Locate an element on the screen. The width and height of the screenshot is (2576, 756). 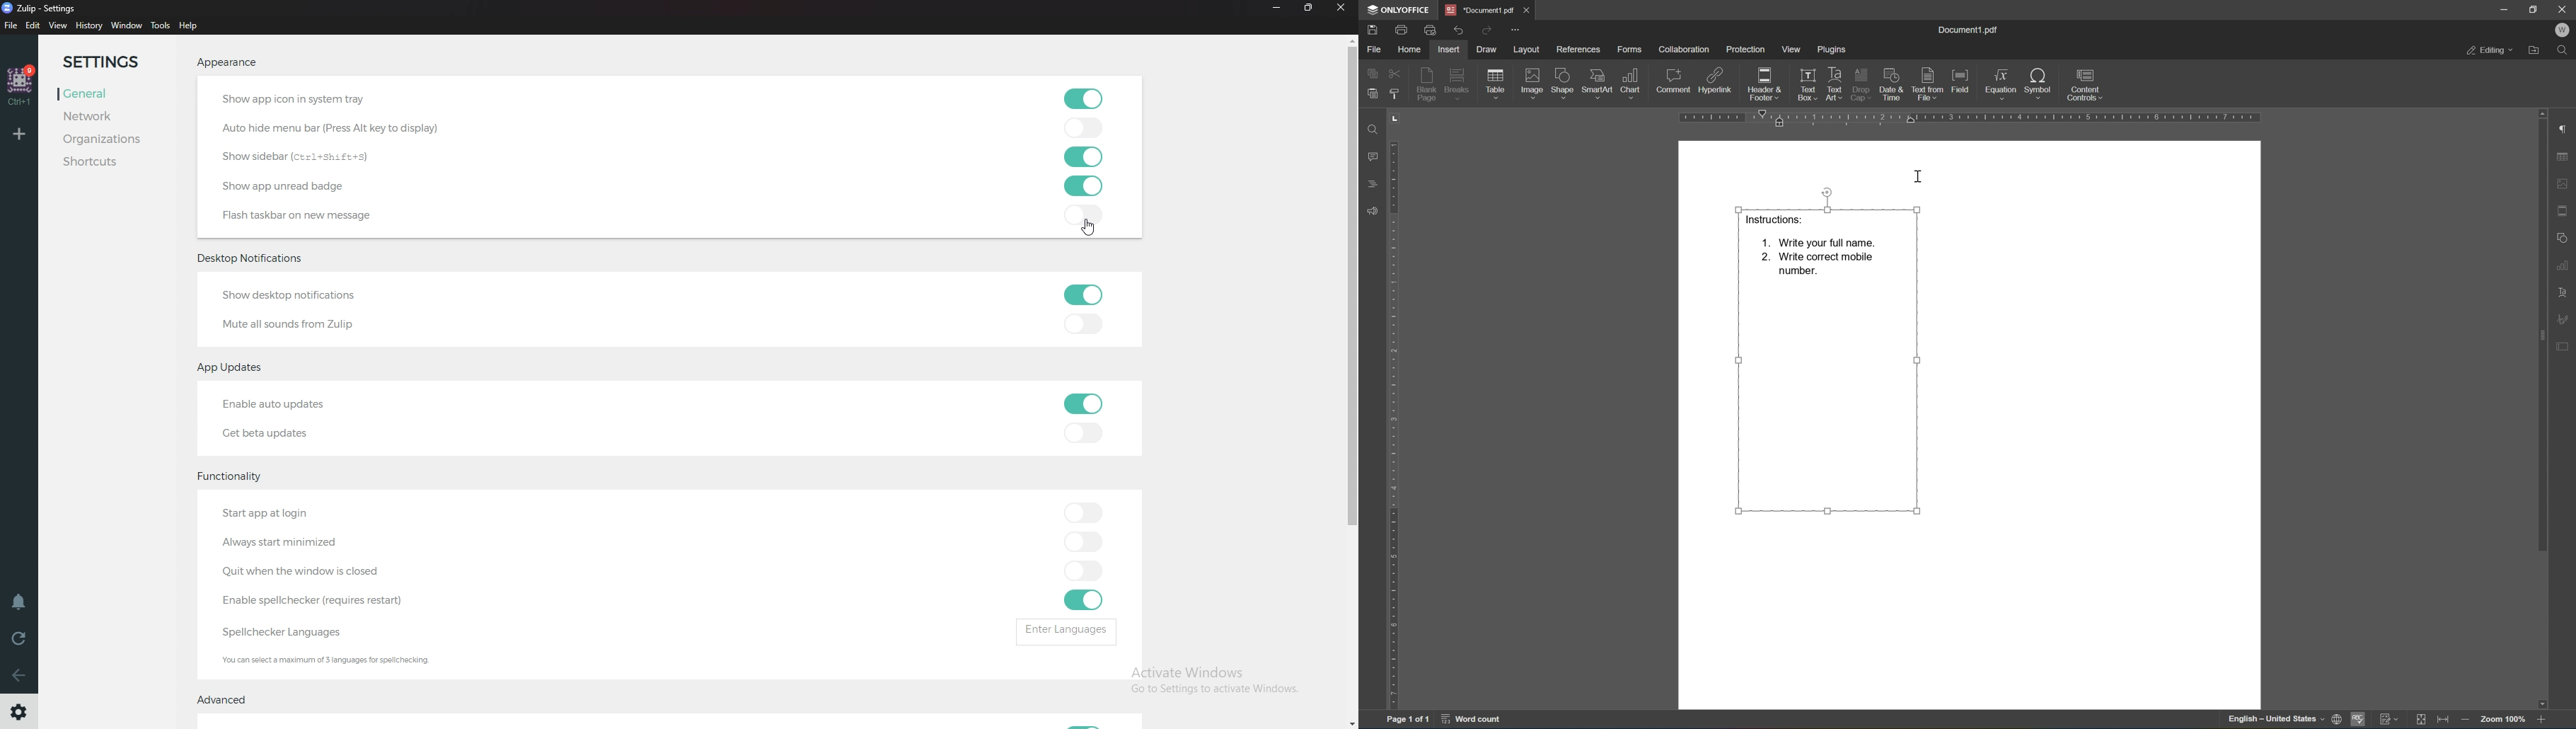
Enable do not disturb is located at coordinates (18, 601).